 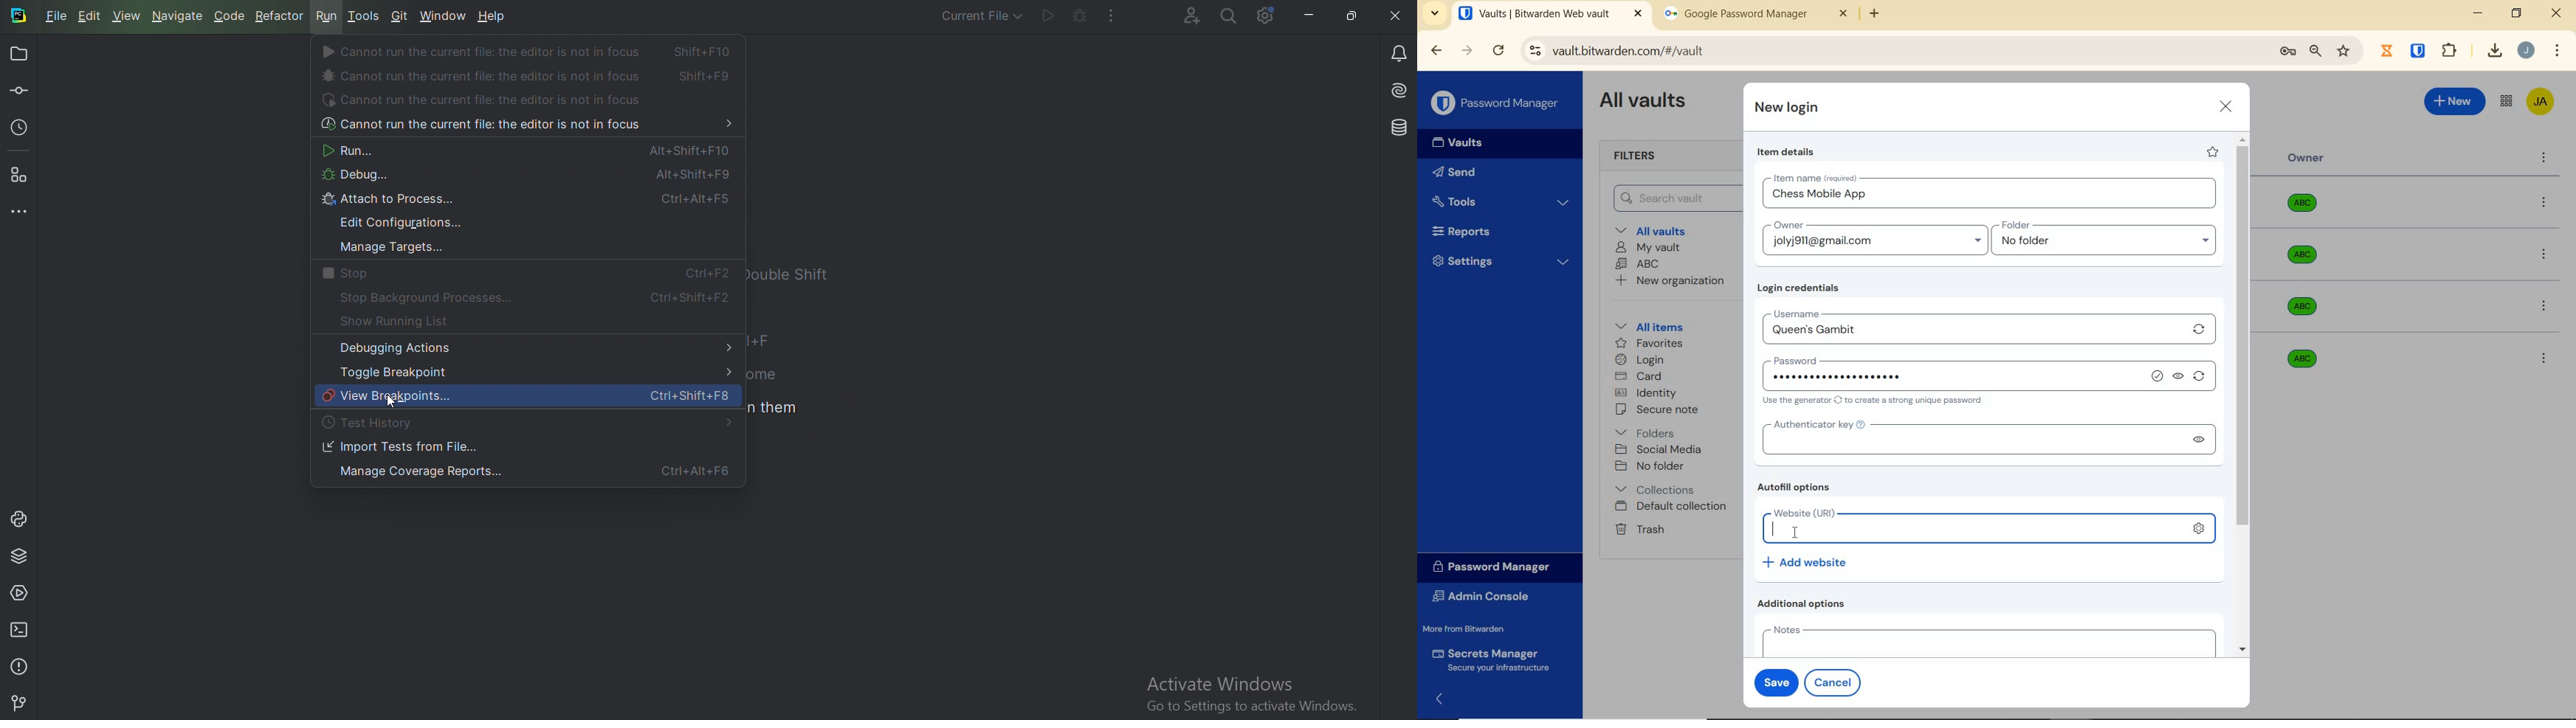 I want to click on secure note, so click(x=1661, y=410).